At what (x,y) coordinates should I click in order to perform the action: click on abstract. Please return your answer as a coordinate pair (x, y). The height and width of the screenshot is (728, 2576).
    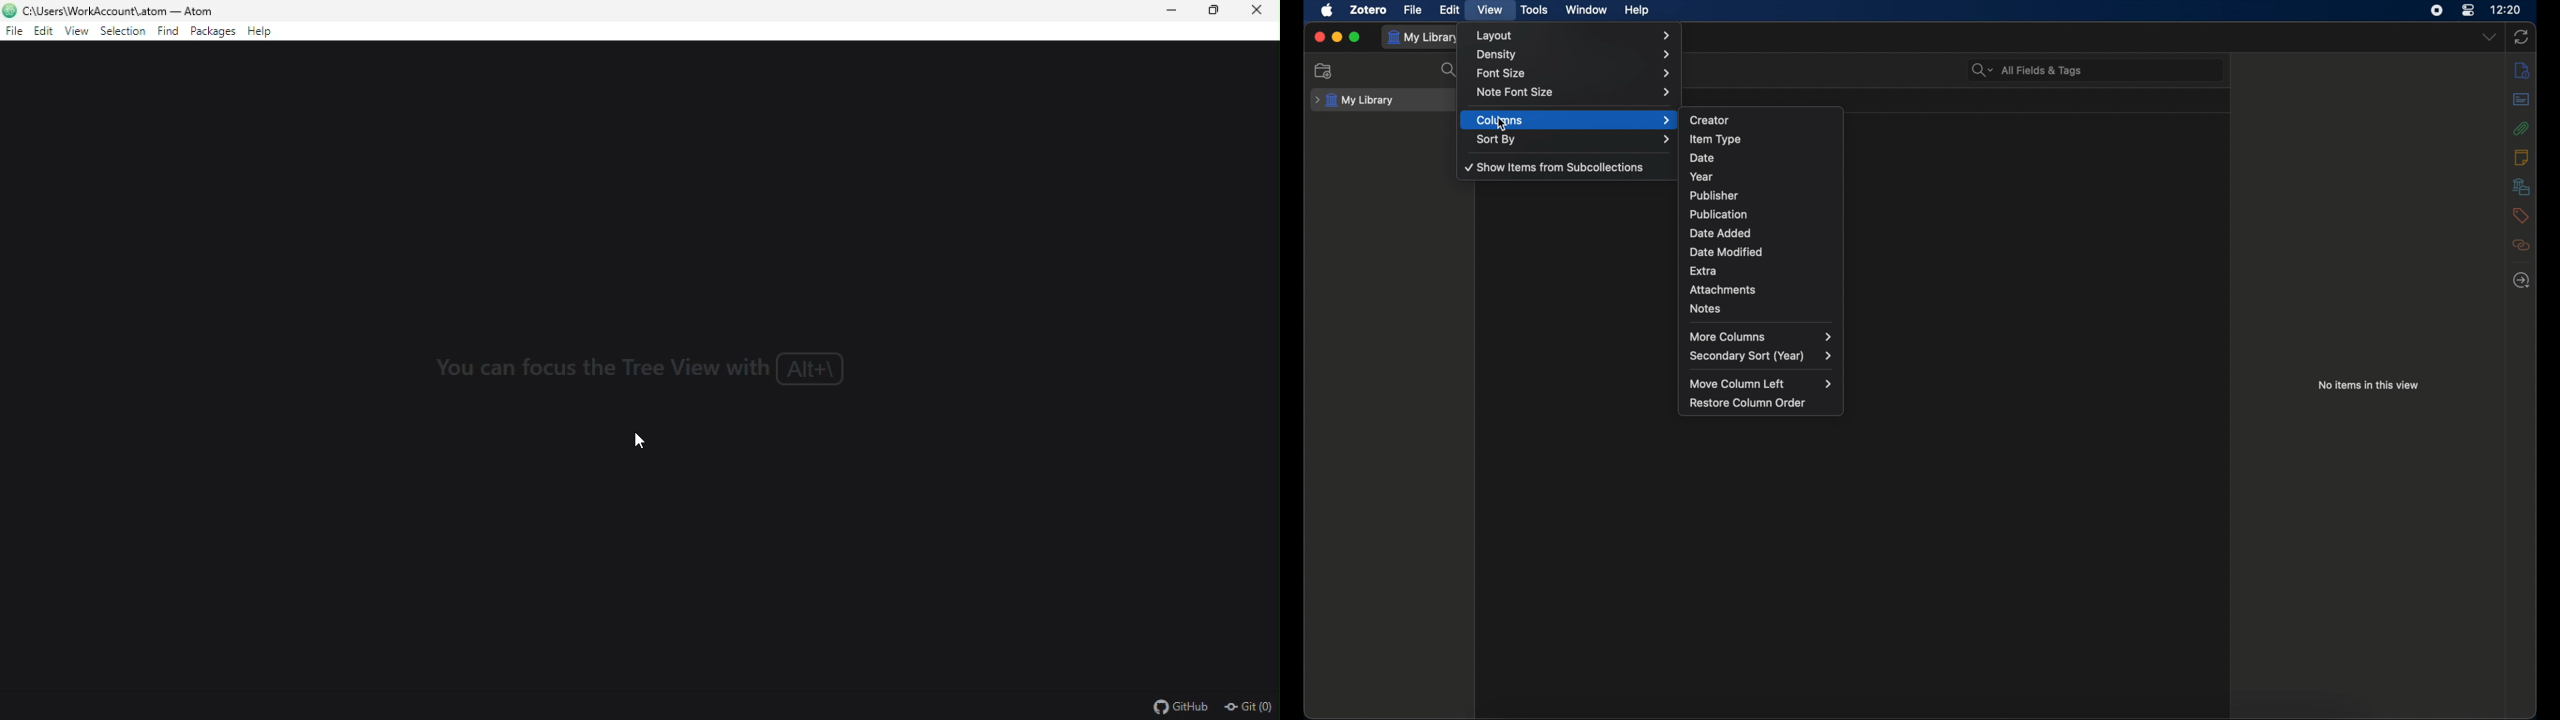
    Looking at the image, I should click on (2521, 100).